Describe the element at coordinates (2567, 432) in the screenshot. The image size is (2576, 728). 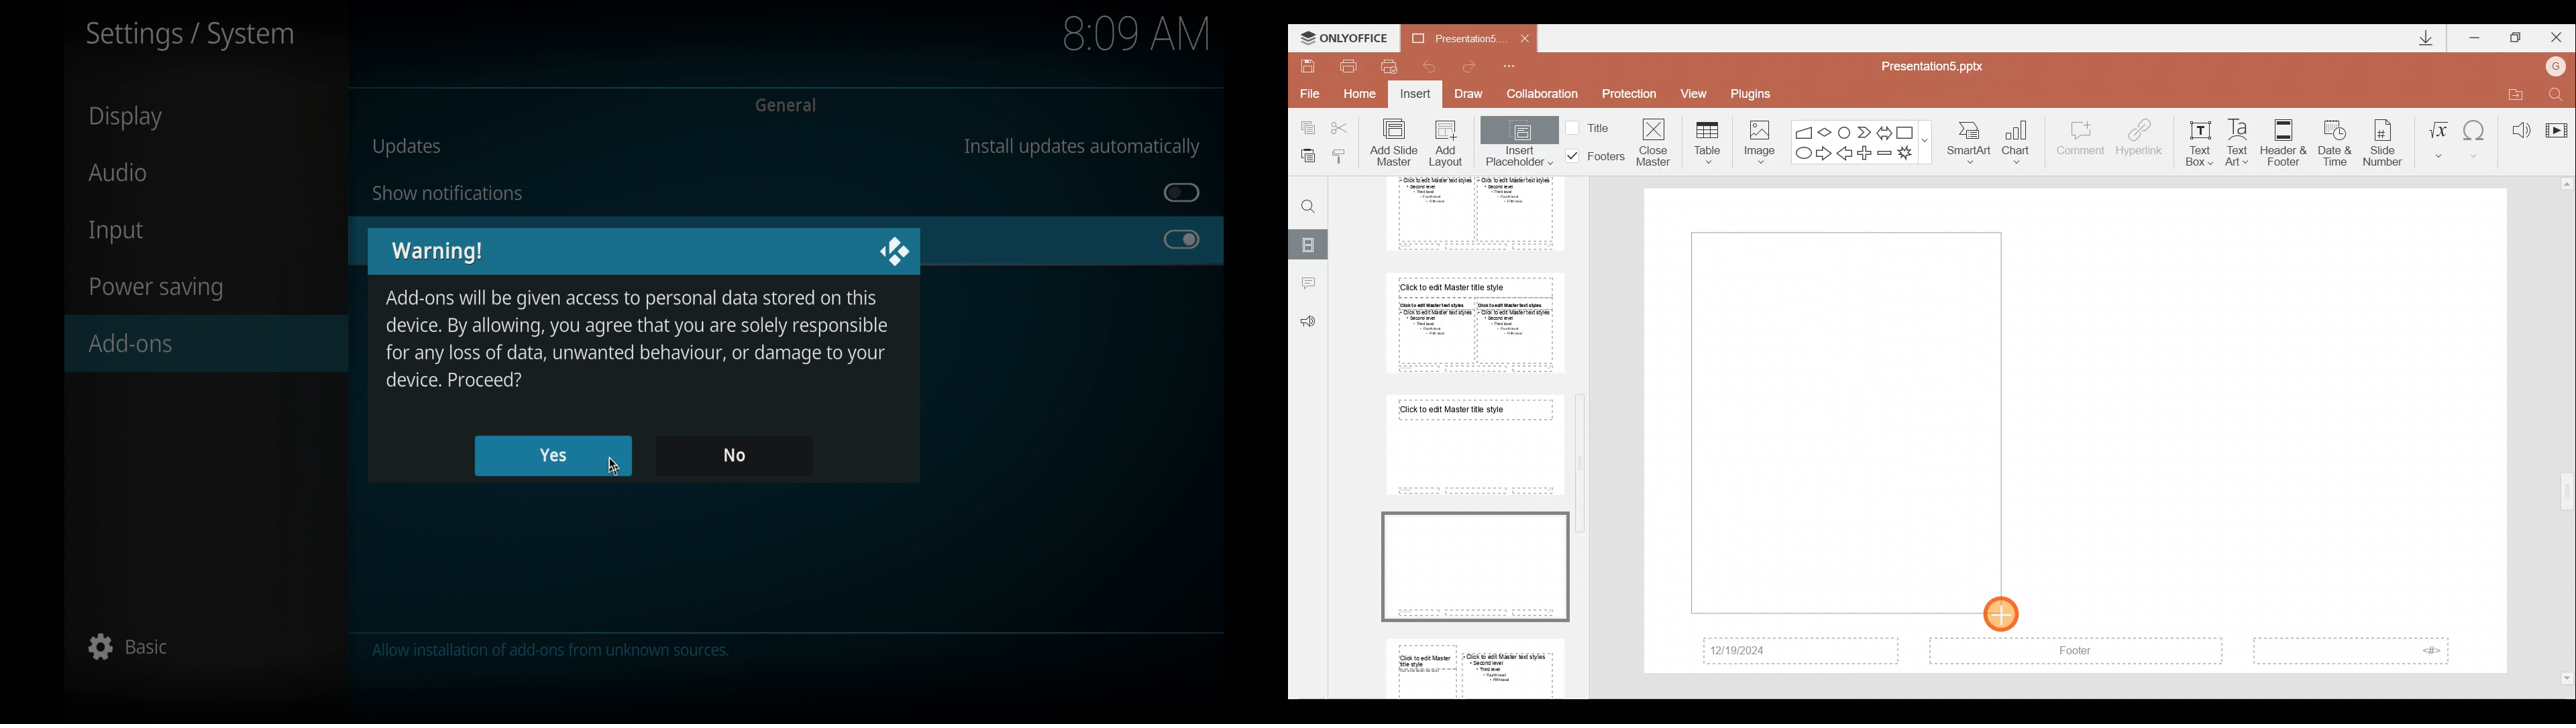
I see `Scroll bar` at that location.